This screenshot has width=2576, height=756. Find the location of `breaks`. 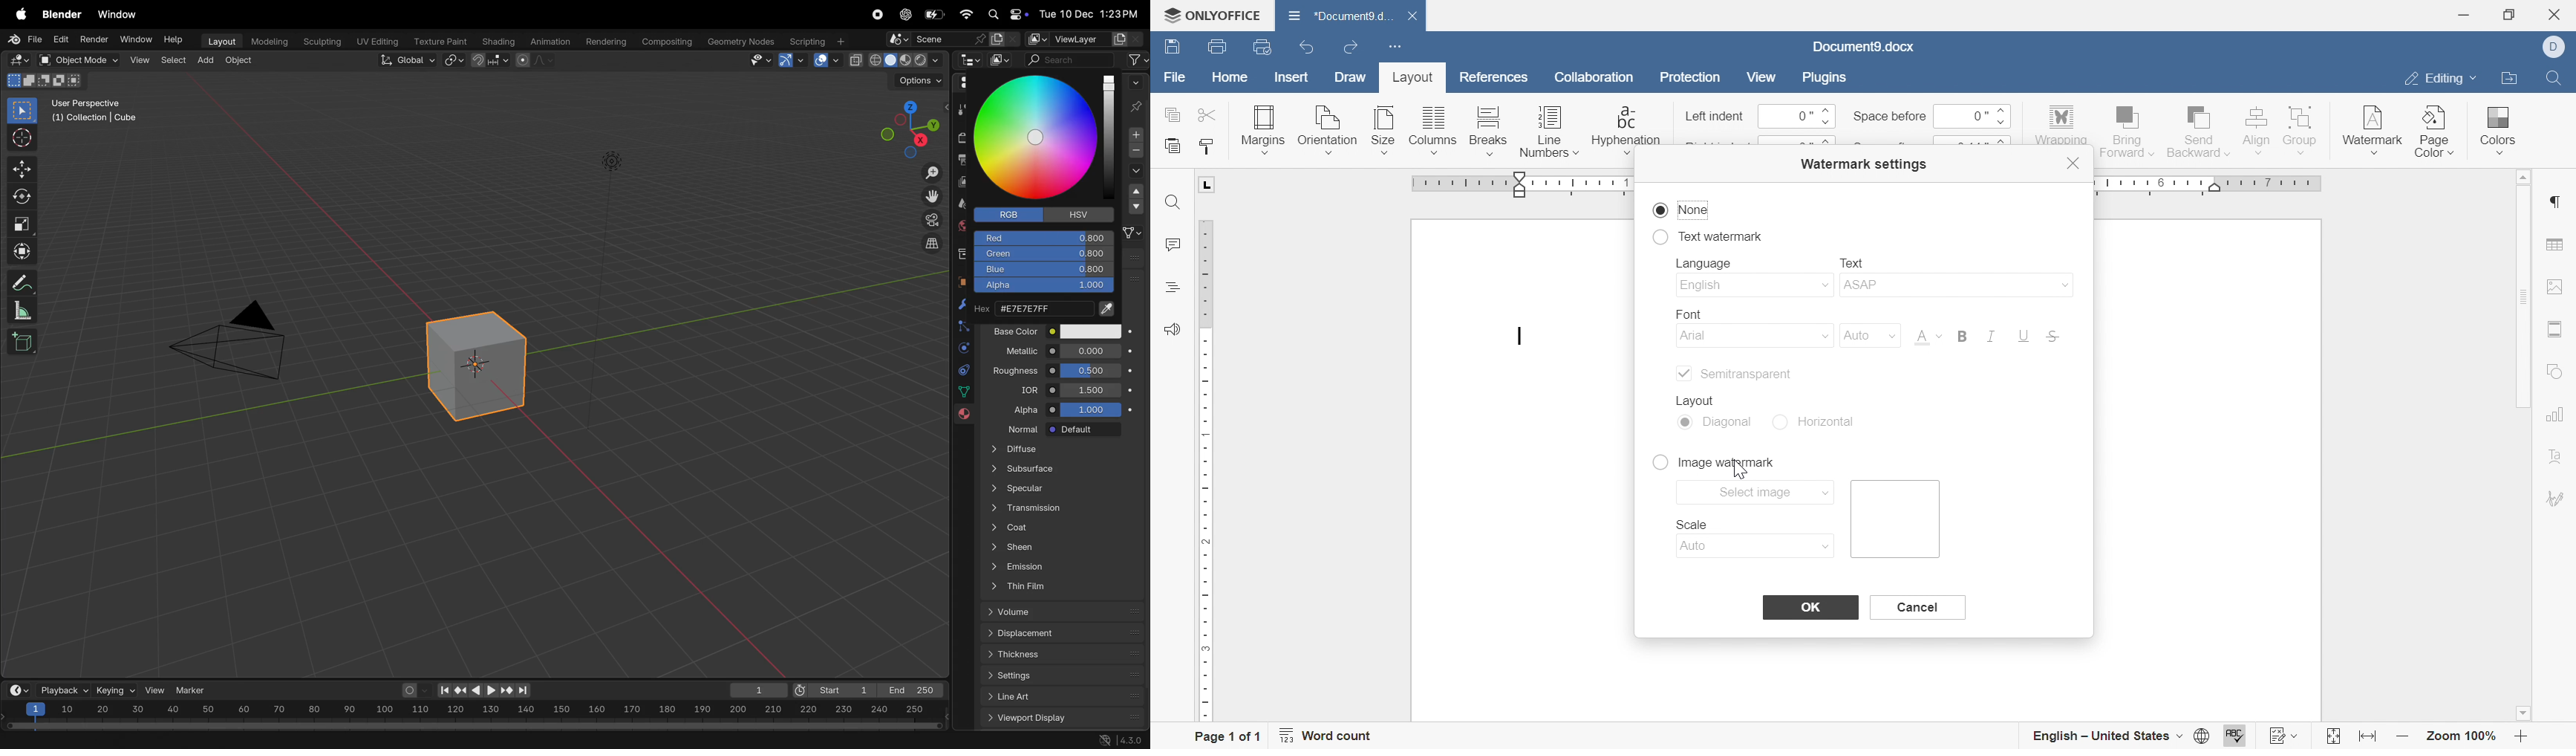

breaks is located at coordinates (1485, 131).